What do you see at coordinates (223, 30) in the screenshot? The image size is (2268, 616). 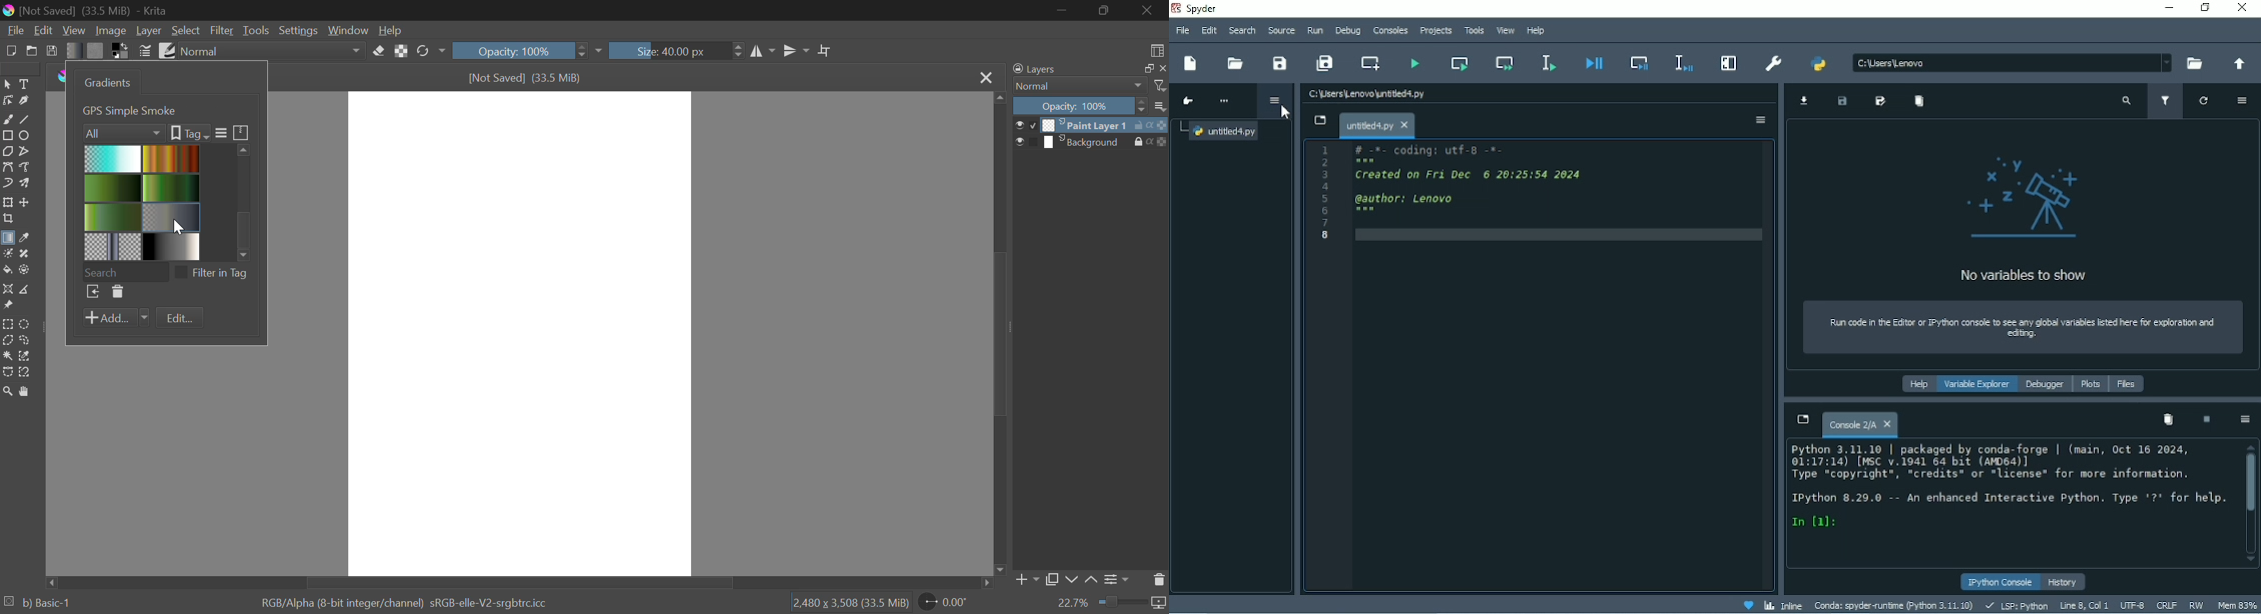 I see `Filter` at bounding box center [223, 30].